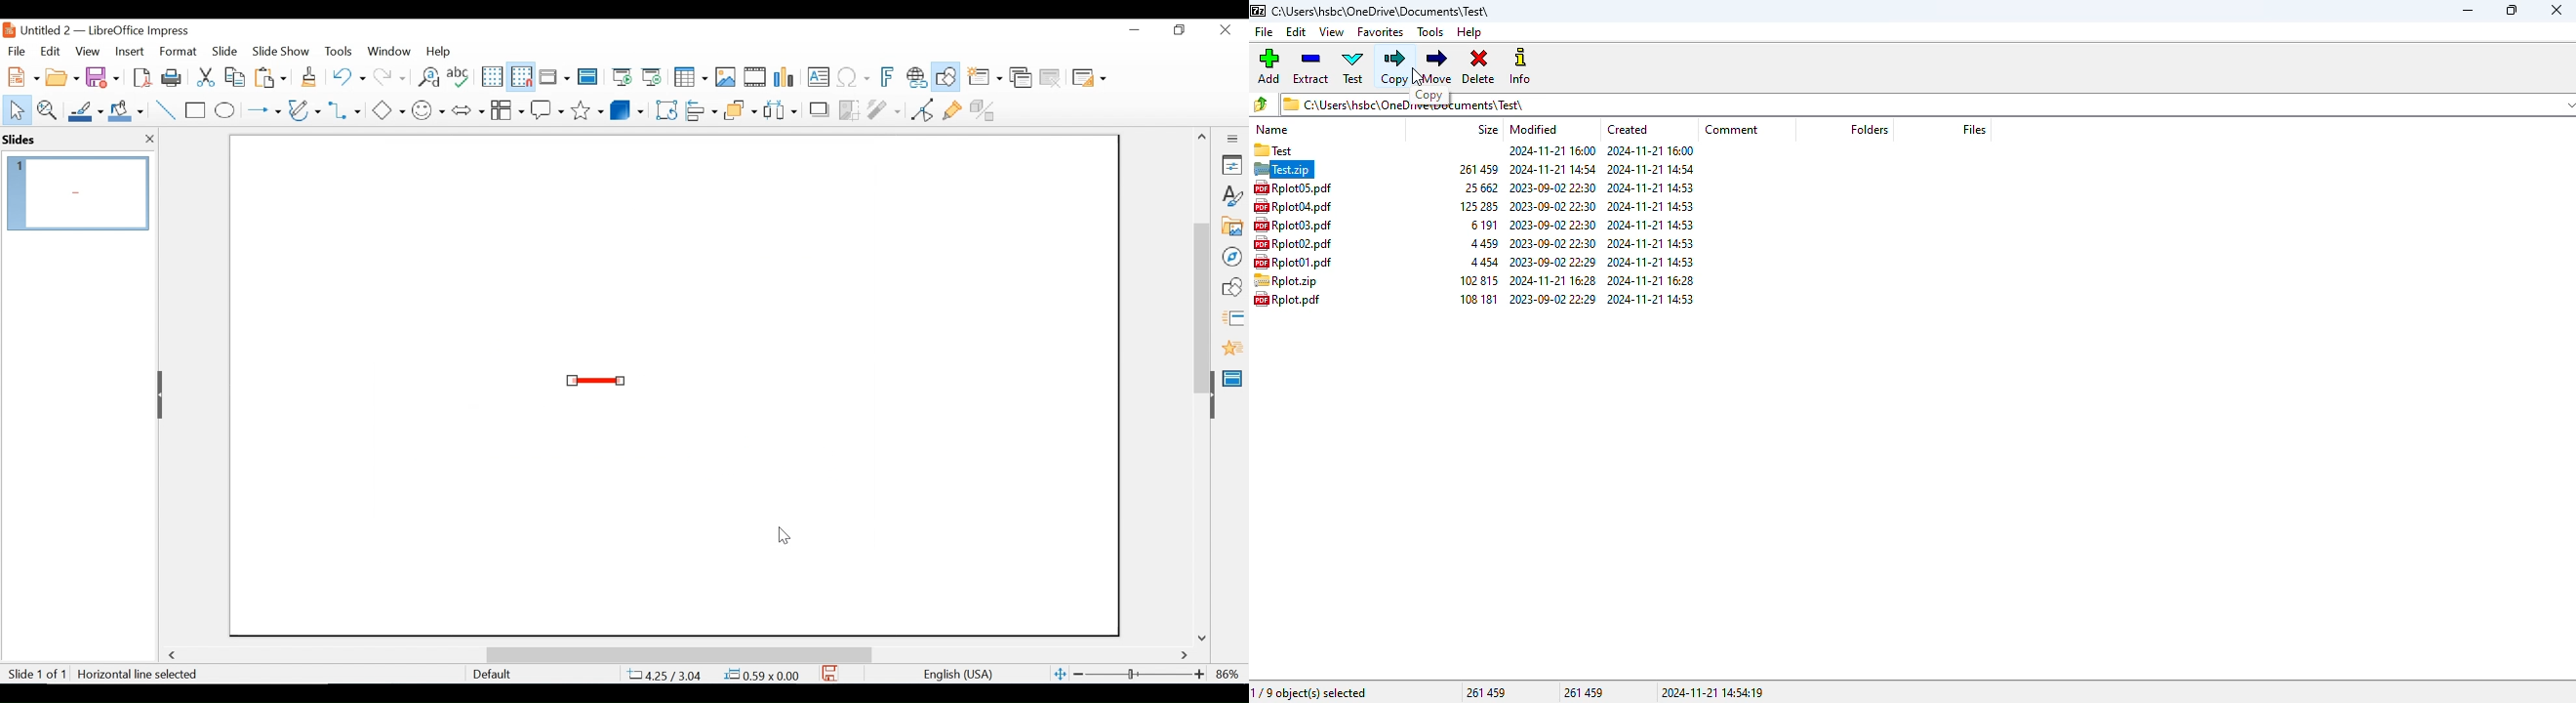 This screenshot has width=2576, height=728. Describe the element at coordinates (1551, 169) in the screenshot. I see `modified date & time` at that location.